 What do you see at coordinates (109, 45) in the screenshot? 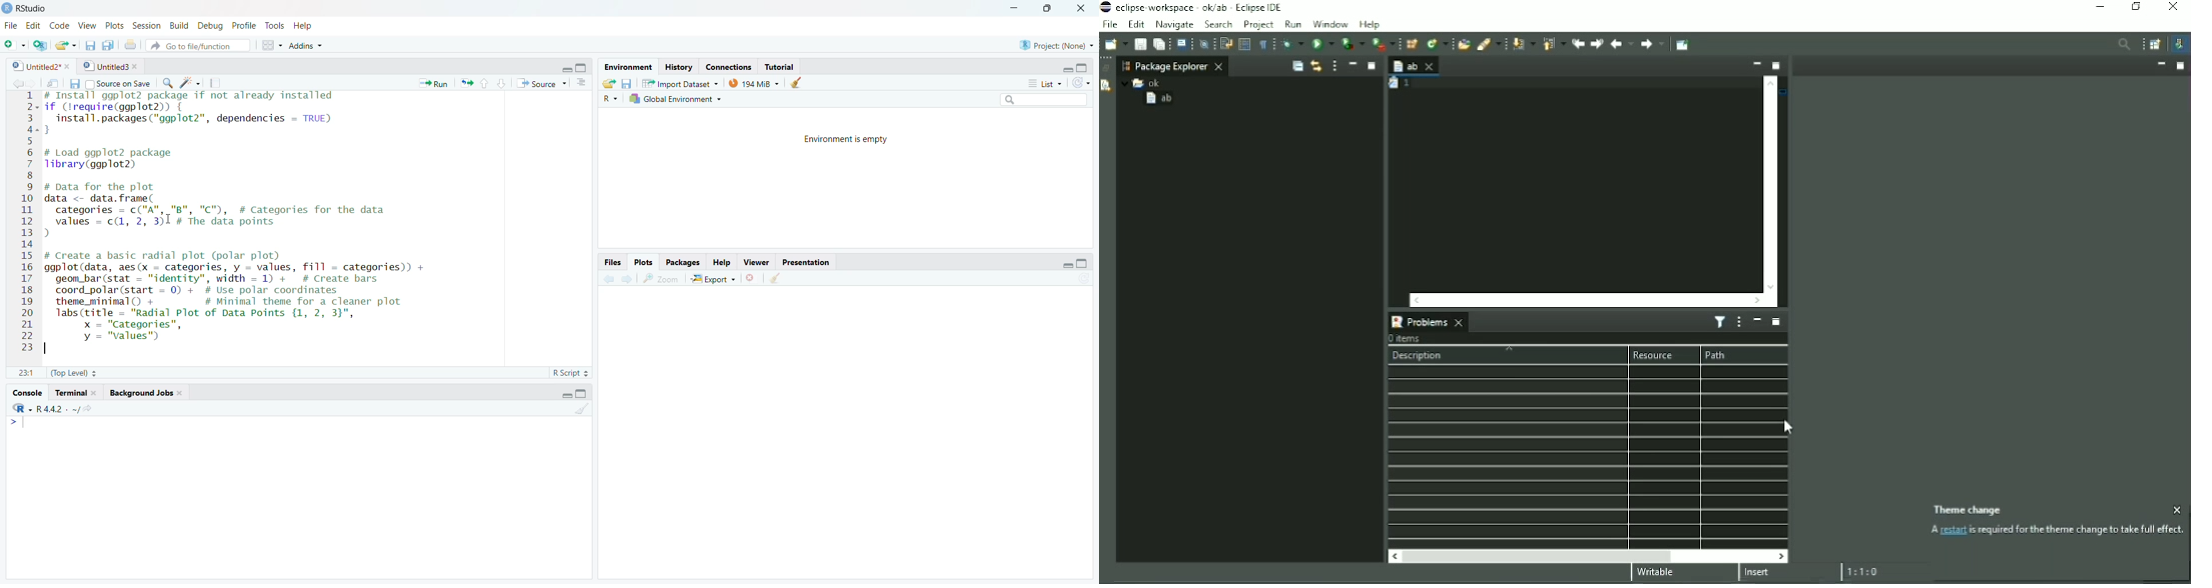
I see `save all documents` at bounding box center [109, 45].